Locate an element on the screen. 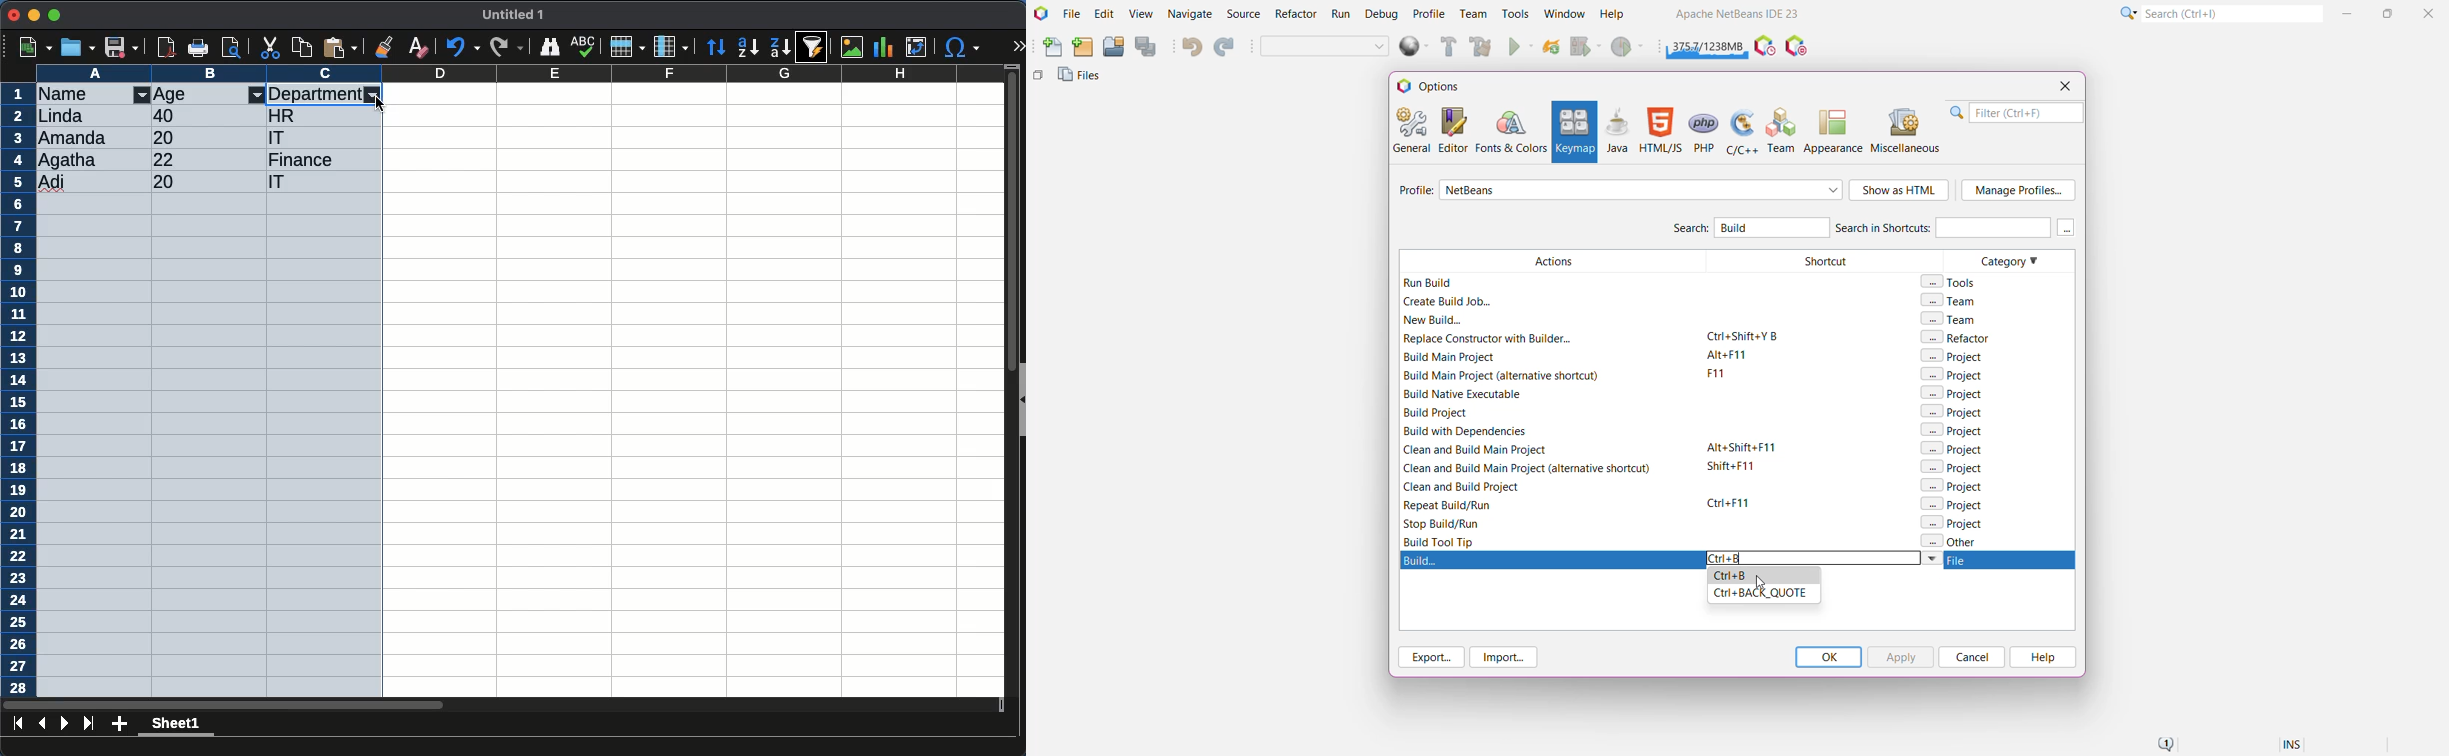 This screenshot has height=756, width=2464. department  is located at coordinates (314, 93).